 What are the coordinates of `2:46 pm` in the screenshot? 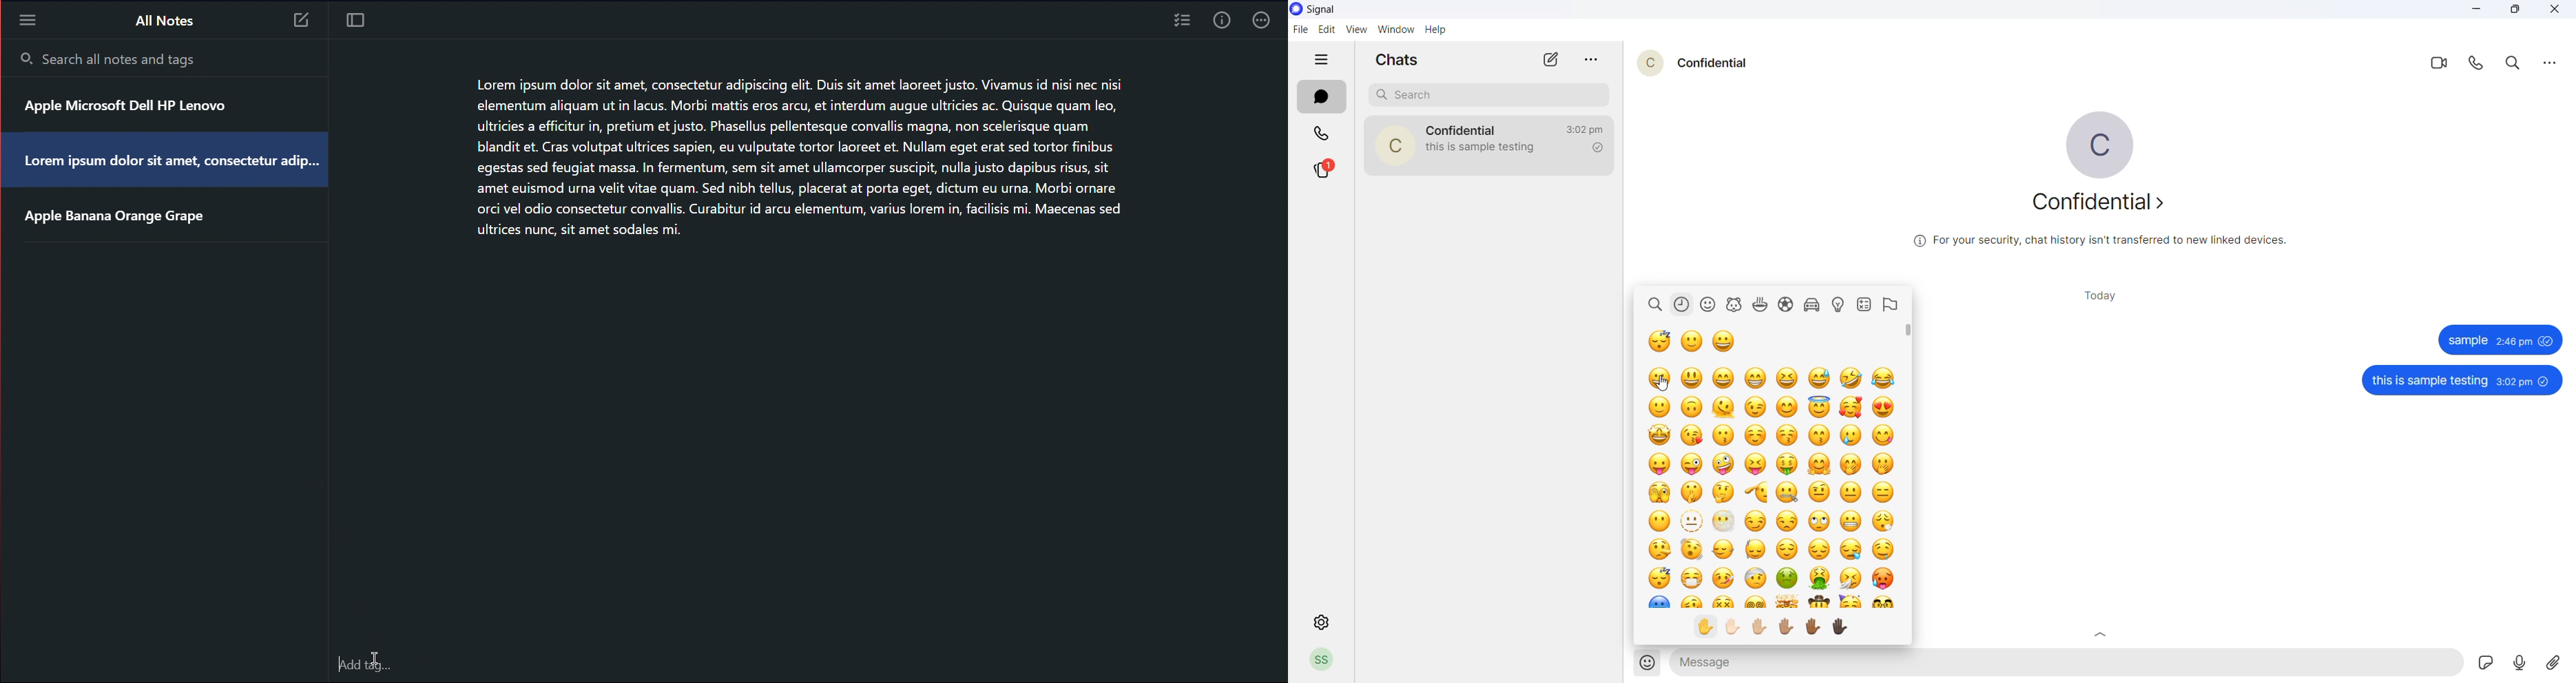 It's located at (2514, 342).